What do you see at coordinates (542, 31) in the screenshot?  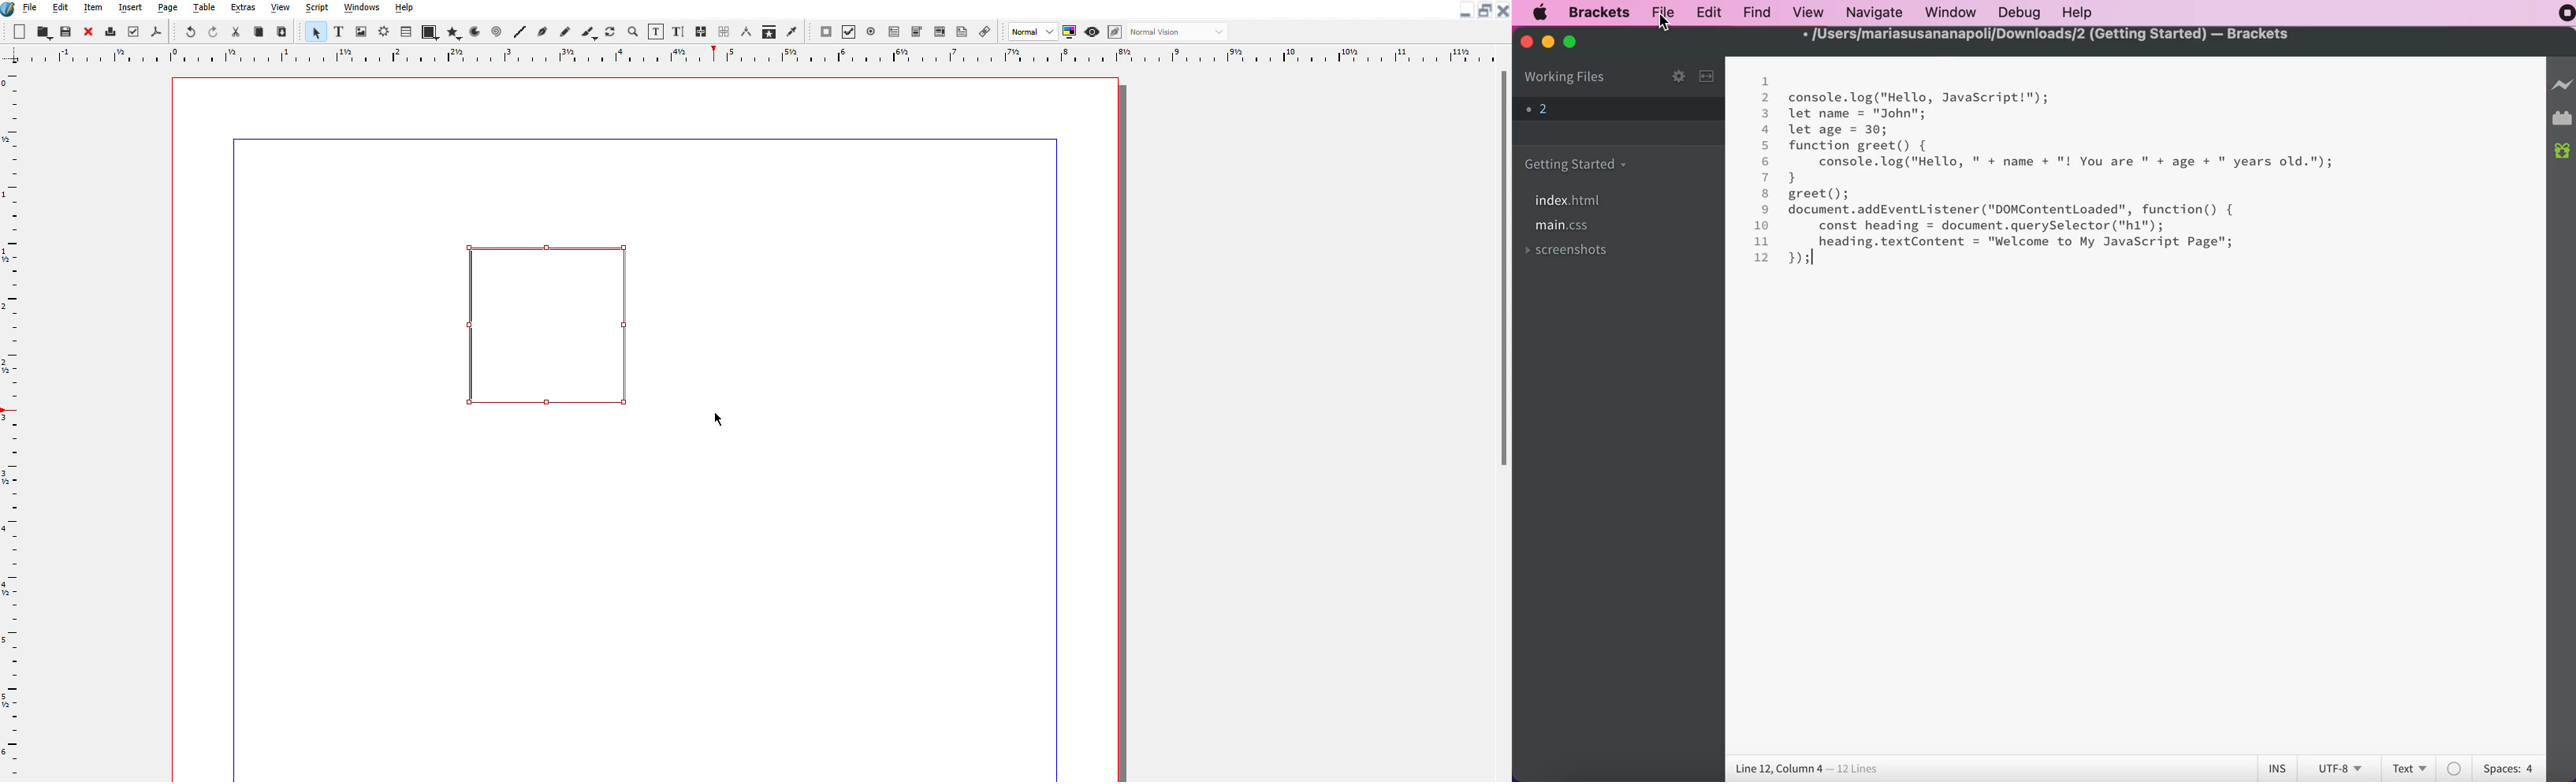 I see `Bezier Curve` at bounding box center [542, 31].